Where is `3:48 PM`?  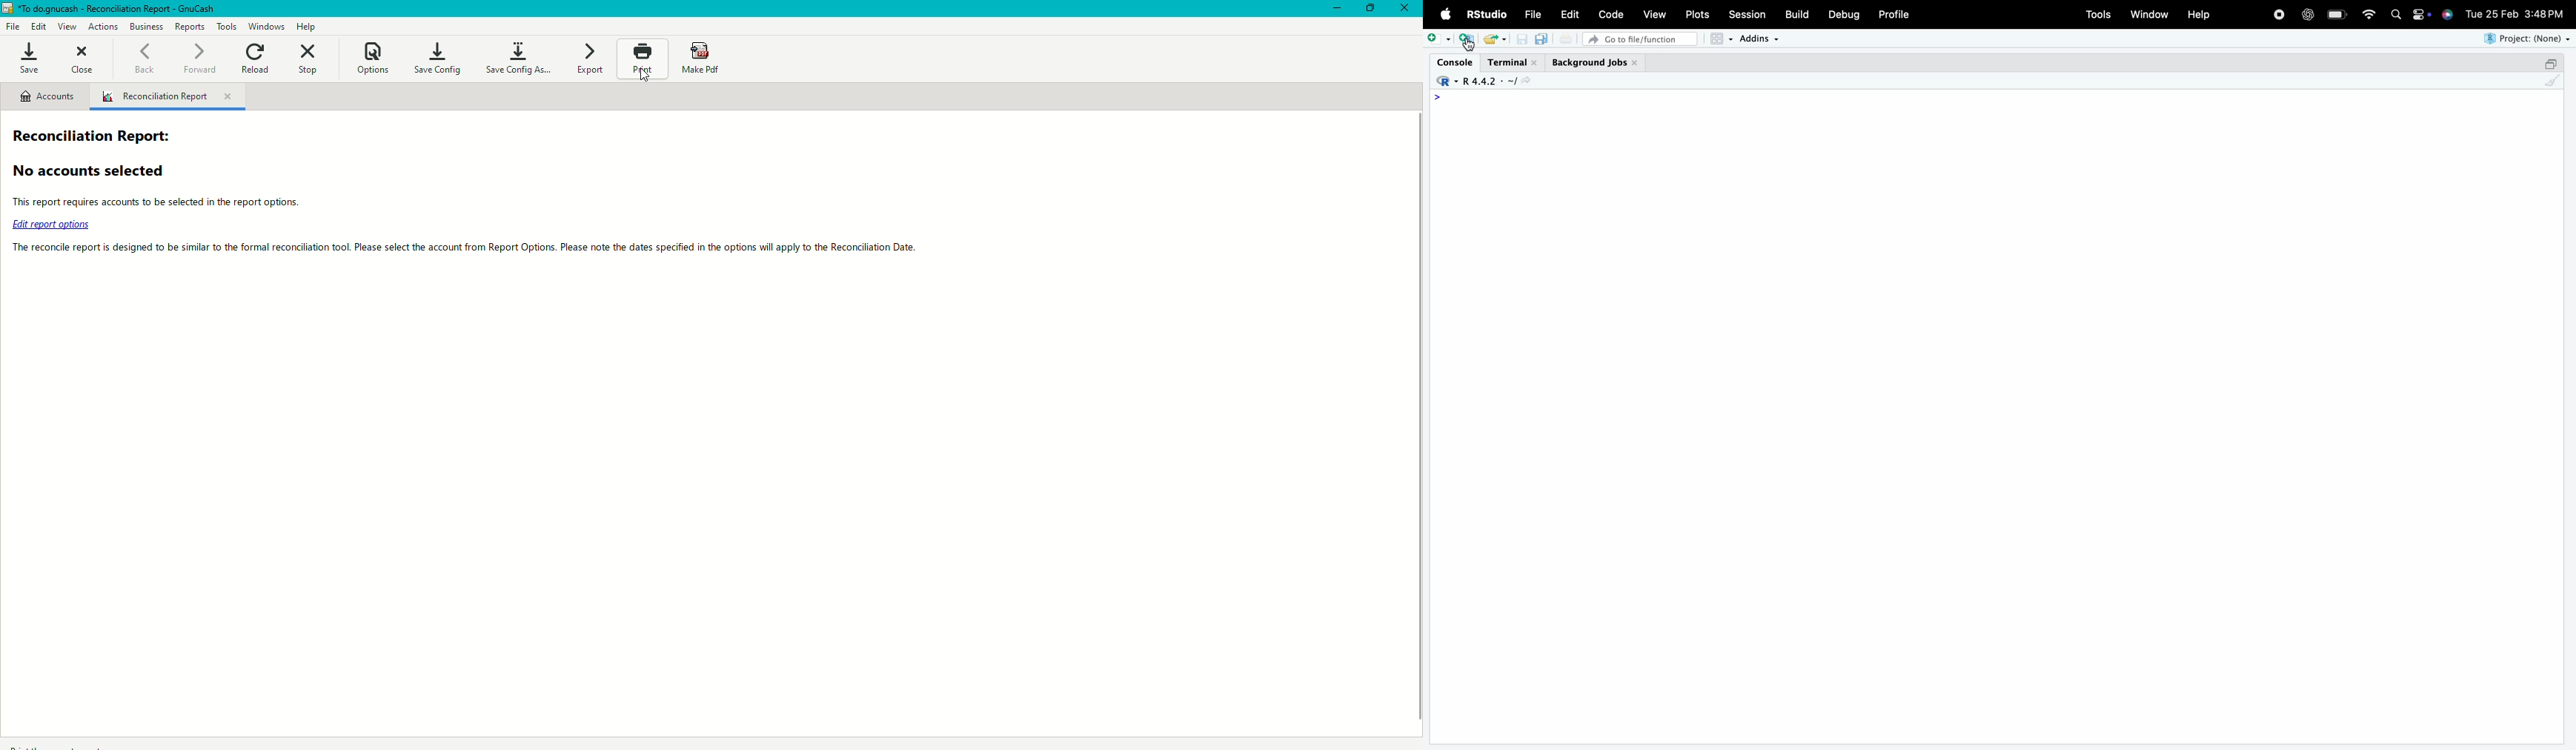
3:48 PM is located at coordinates (2545, 13).